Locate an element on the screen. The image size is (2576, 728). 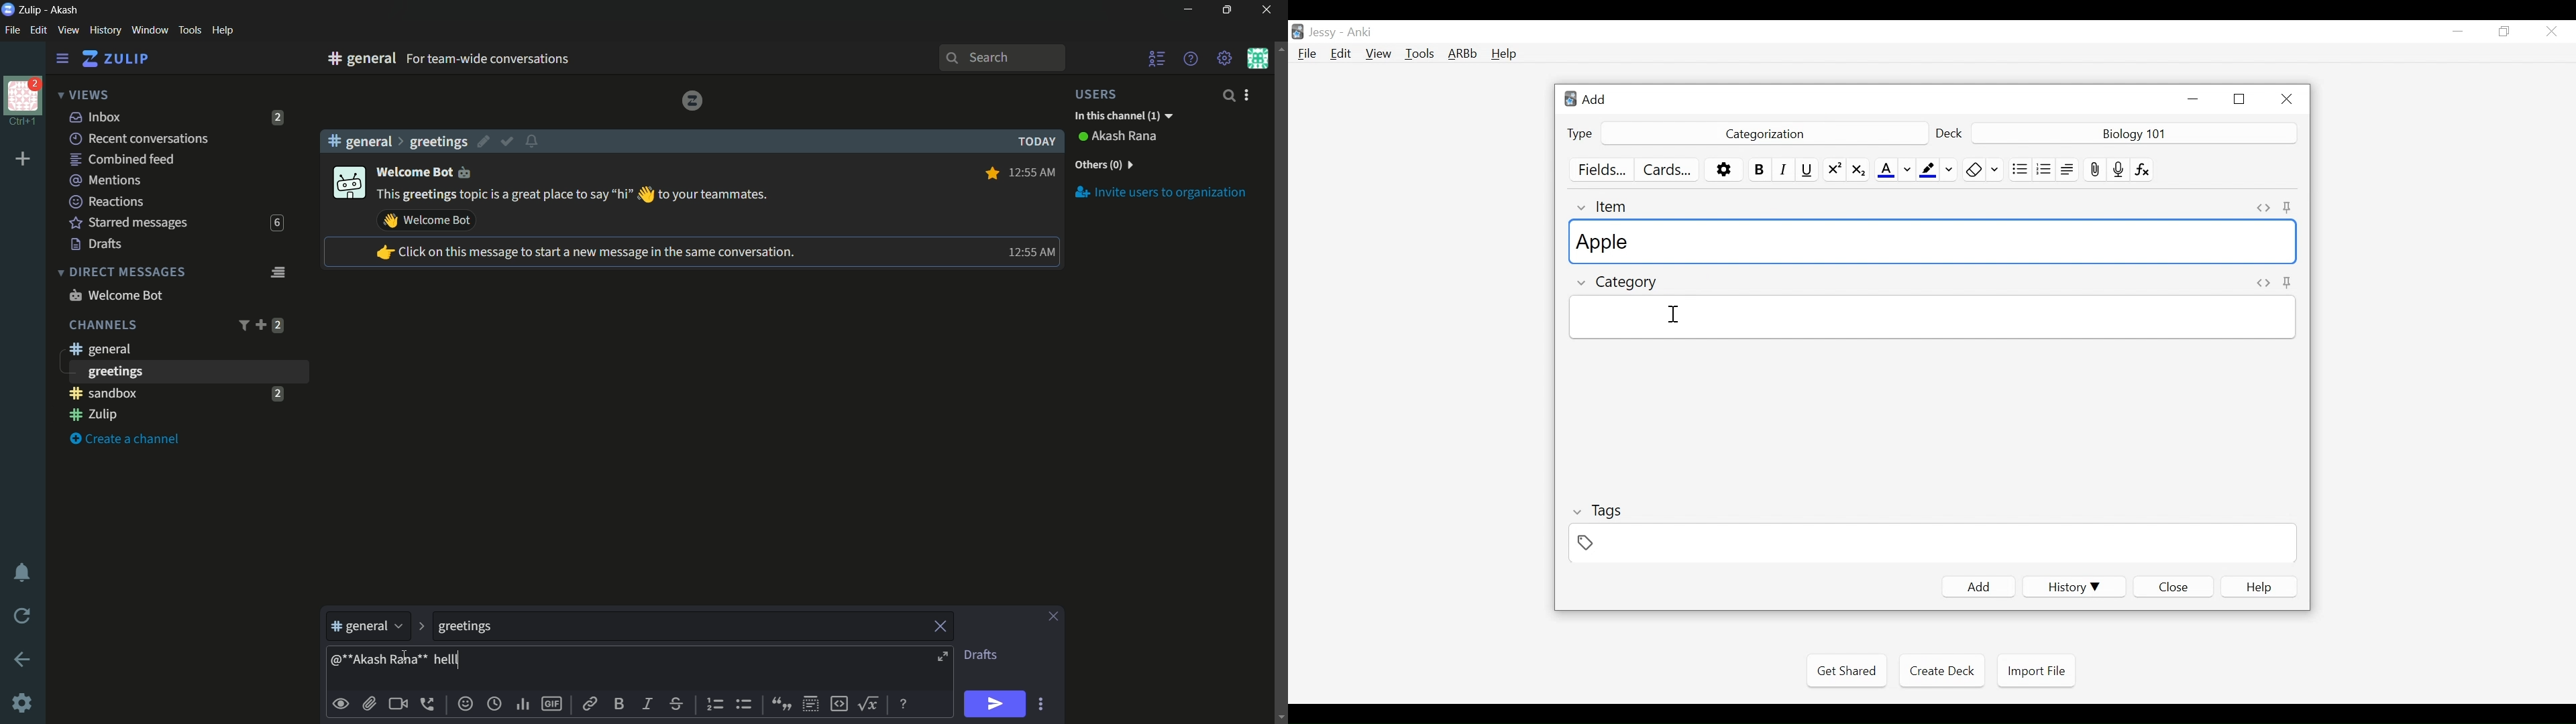
Remove Formatting is located at coordinates (1983, 170).